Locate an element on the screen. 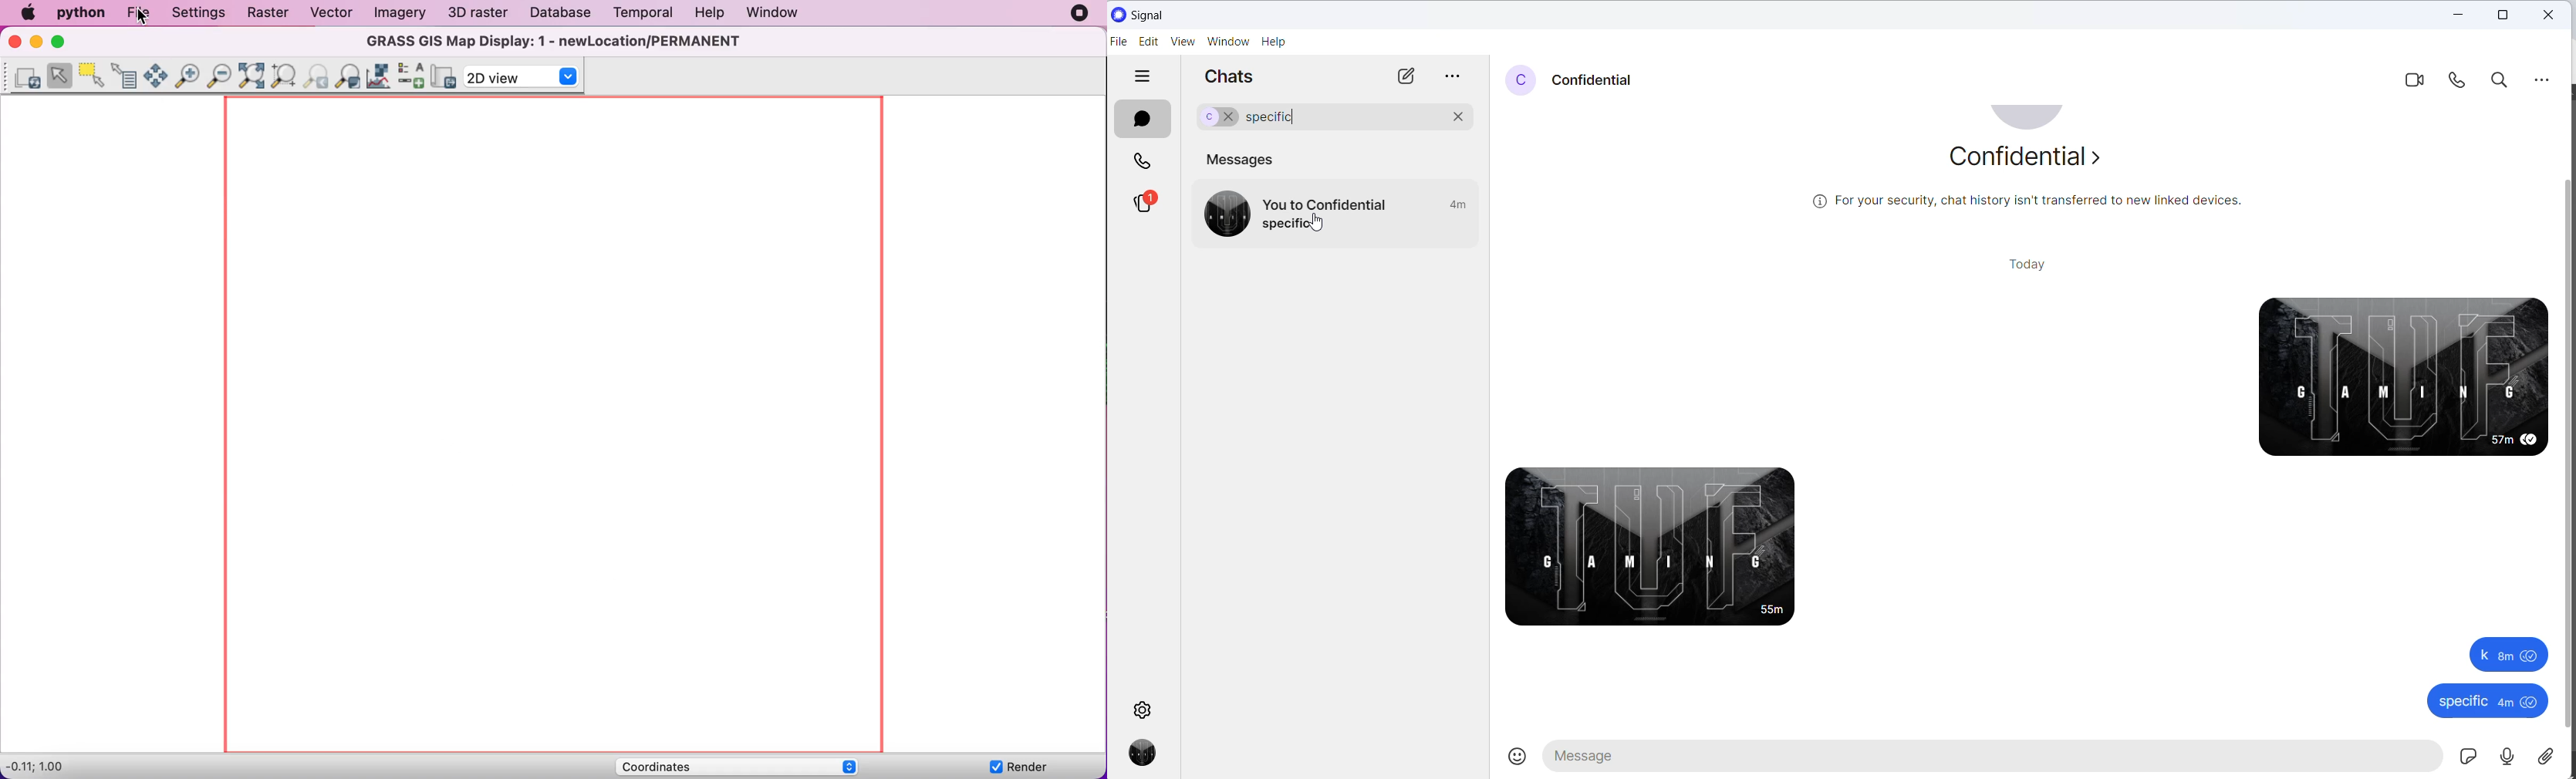 The width and height of the screenshot is (2576, 784). search word is located at coordinates (1280, 119).